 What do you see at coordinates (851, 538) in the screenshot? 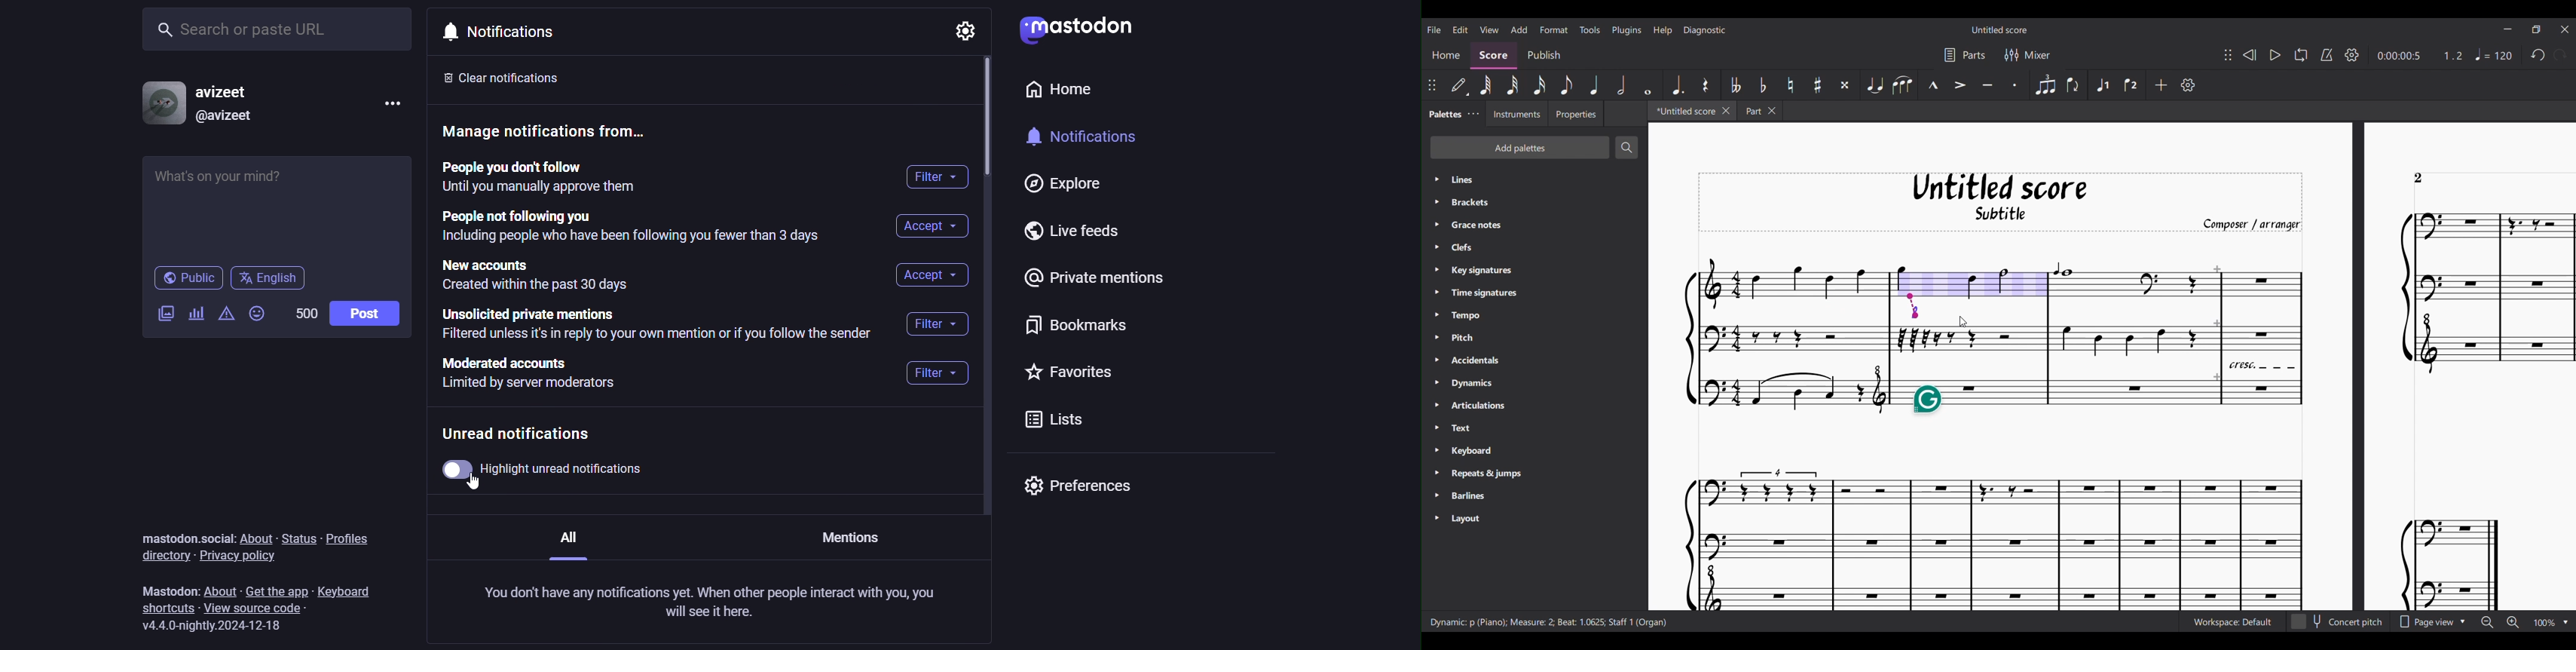
I see `Mentions` at bounding box center [851, 538].